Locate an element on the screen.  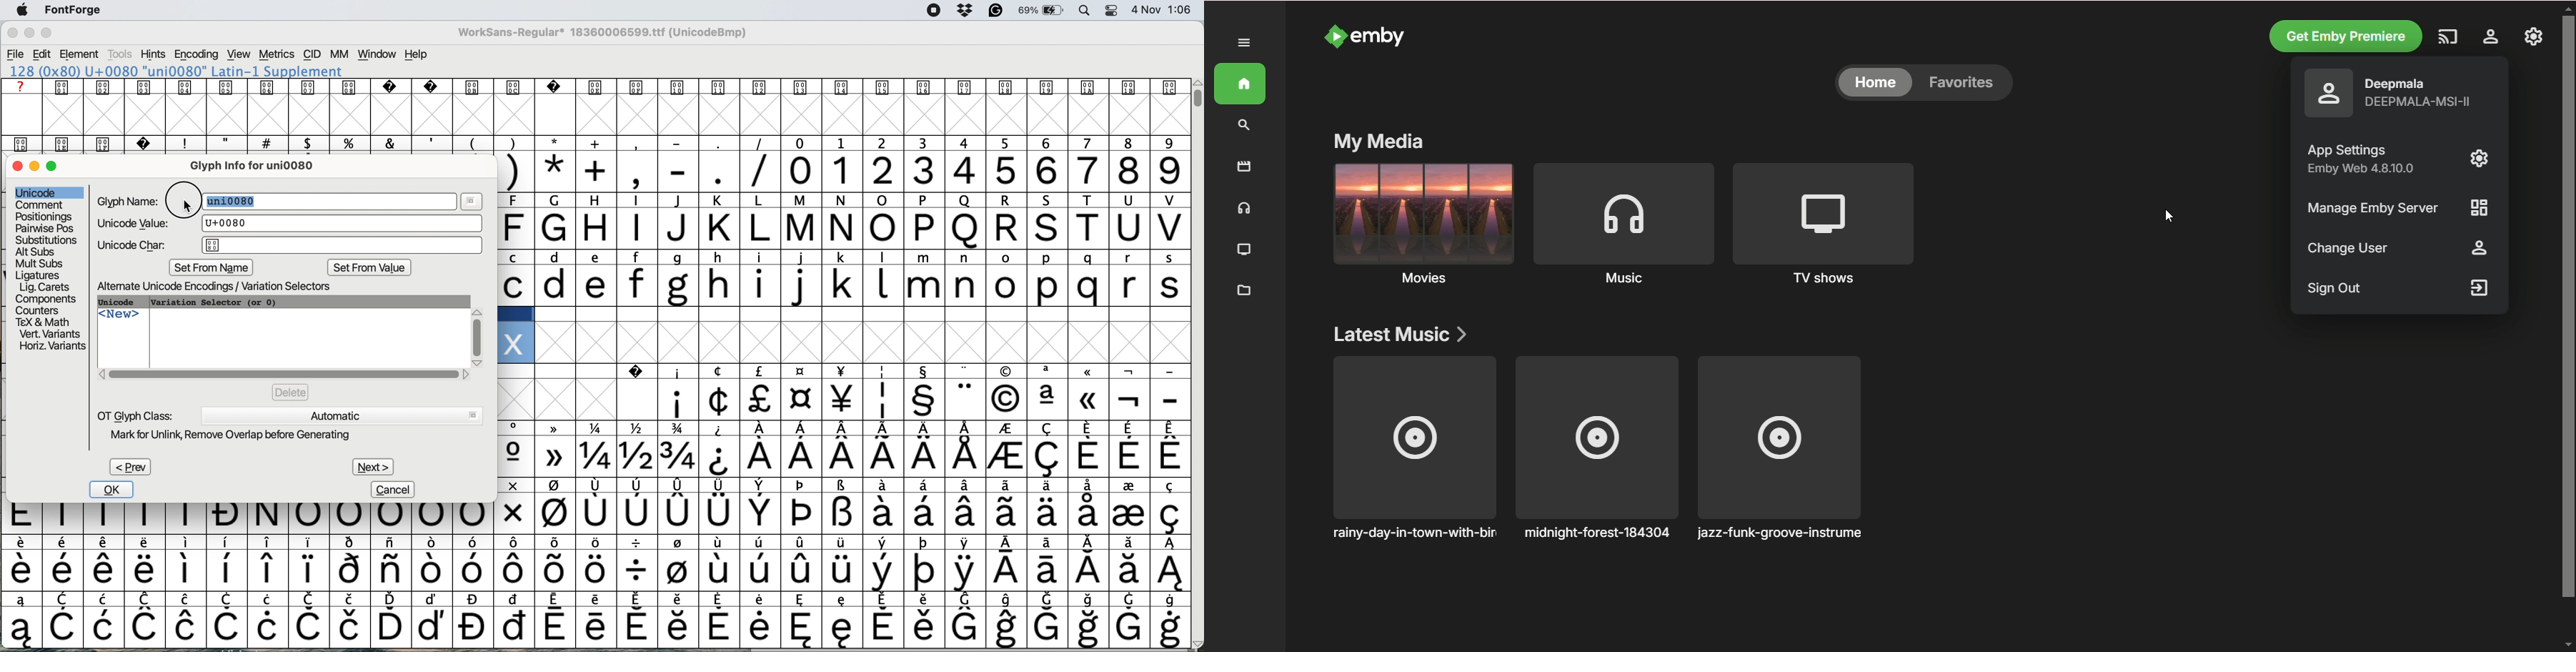
encoding is located at coordinates (196, 54).